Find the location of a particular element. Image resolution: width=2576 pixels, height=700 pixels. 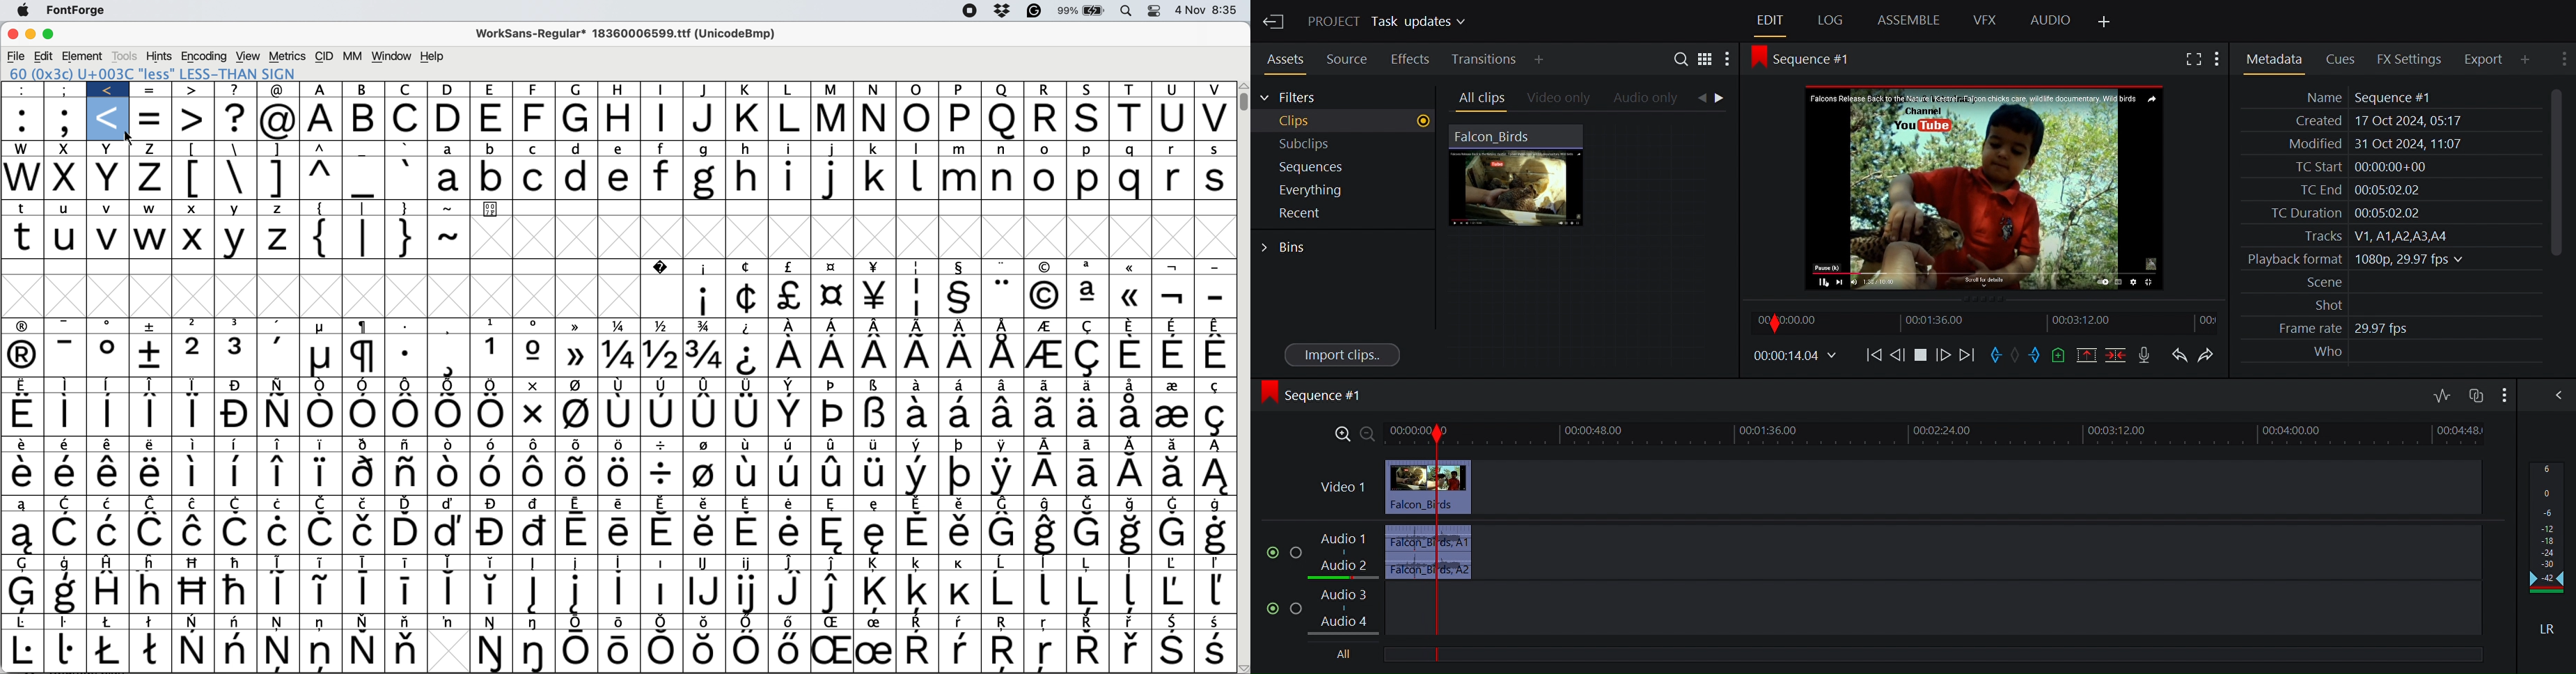

Symbol is located at coordinates (747, 651).